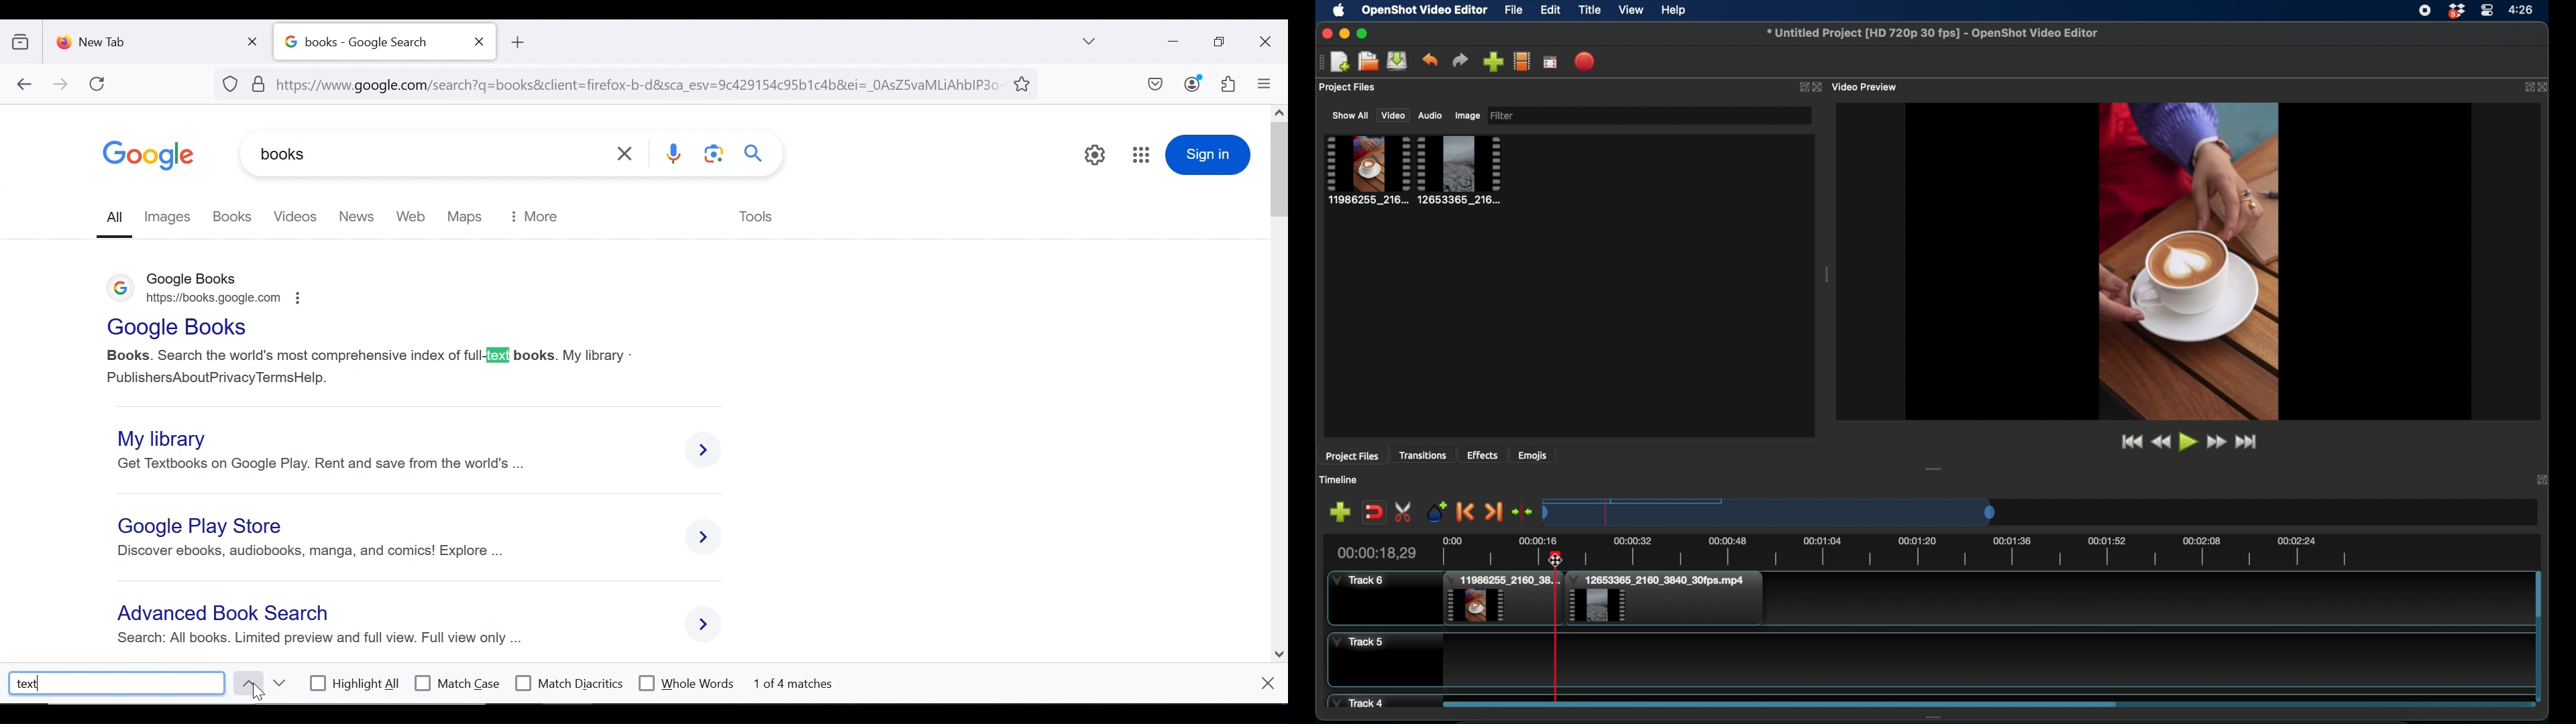  I want to click on extensions, so click(1227, 84).